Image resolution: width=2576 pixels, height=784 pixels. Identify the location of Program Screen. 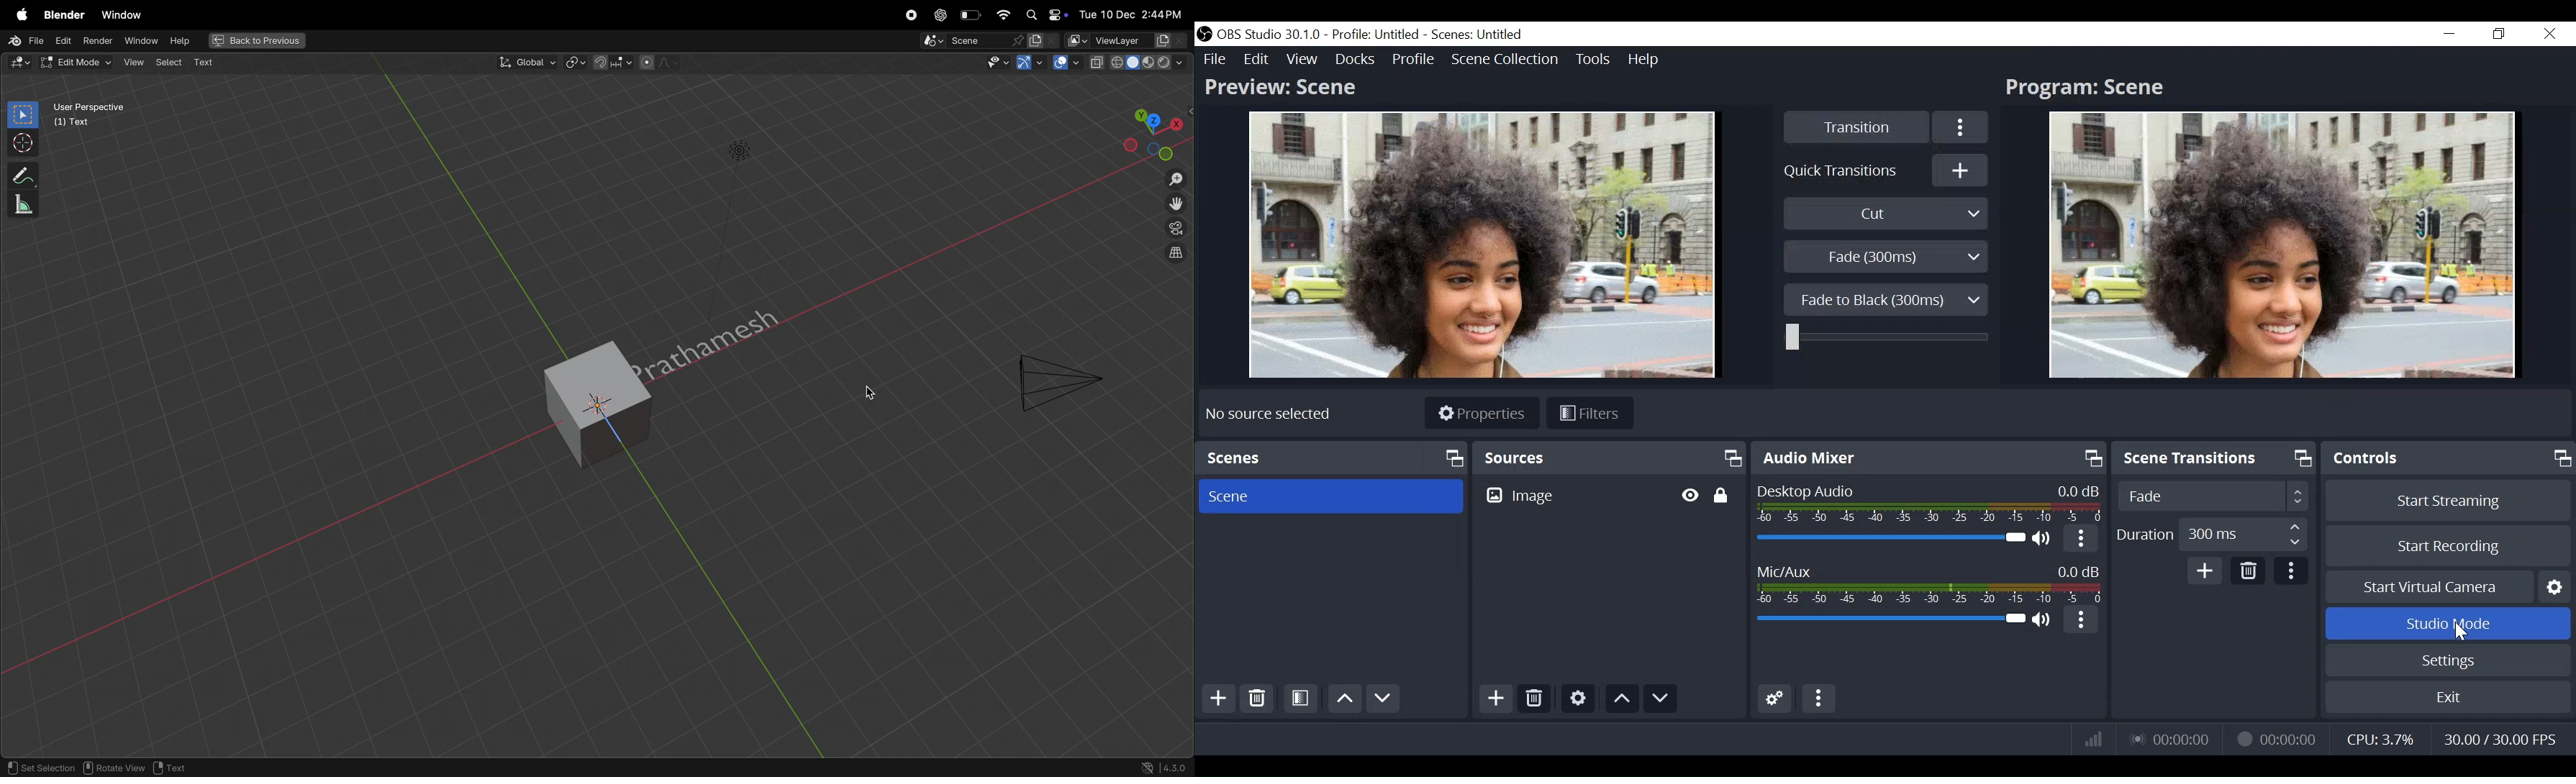
(2280, 245).